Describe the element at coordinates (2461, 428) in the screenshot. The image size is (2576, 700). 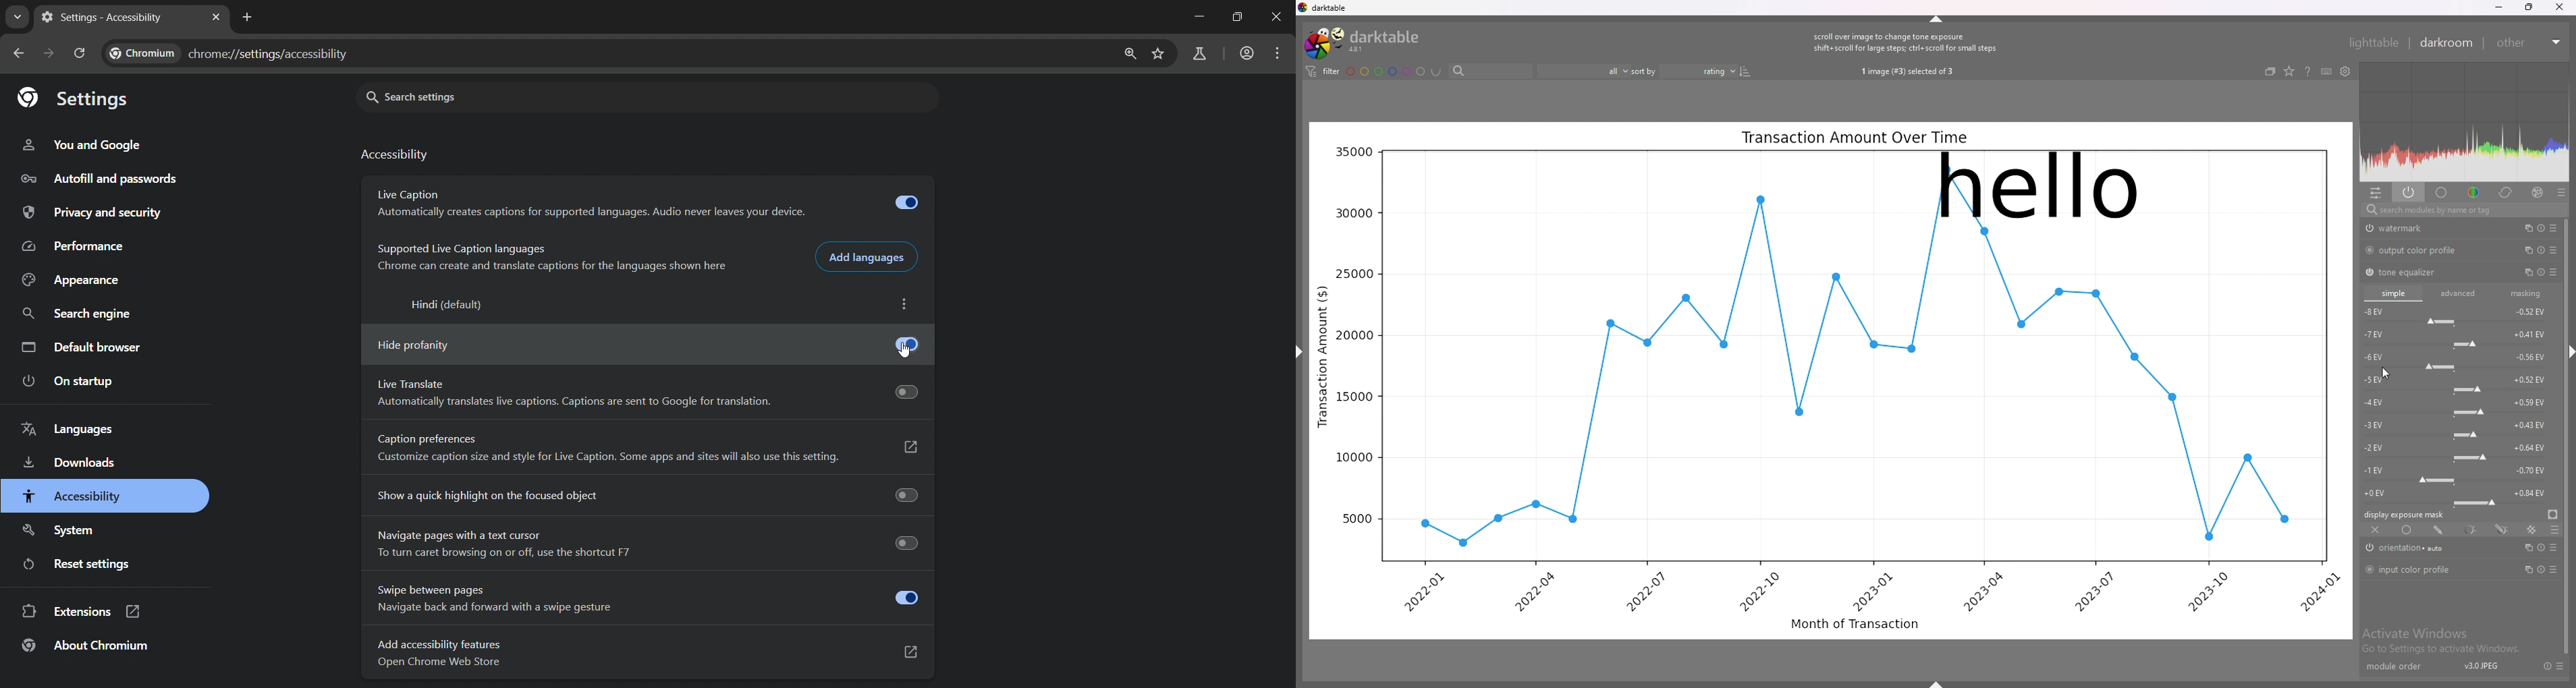
I see `-3 EV force` at that location.